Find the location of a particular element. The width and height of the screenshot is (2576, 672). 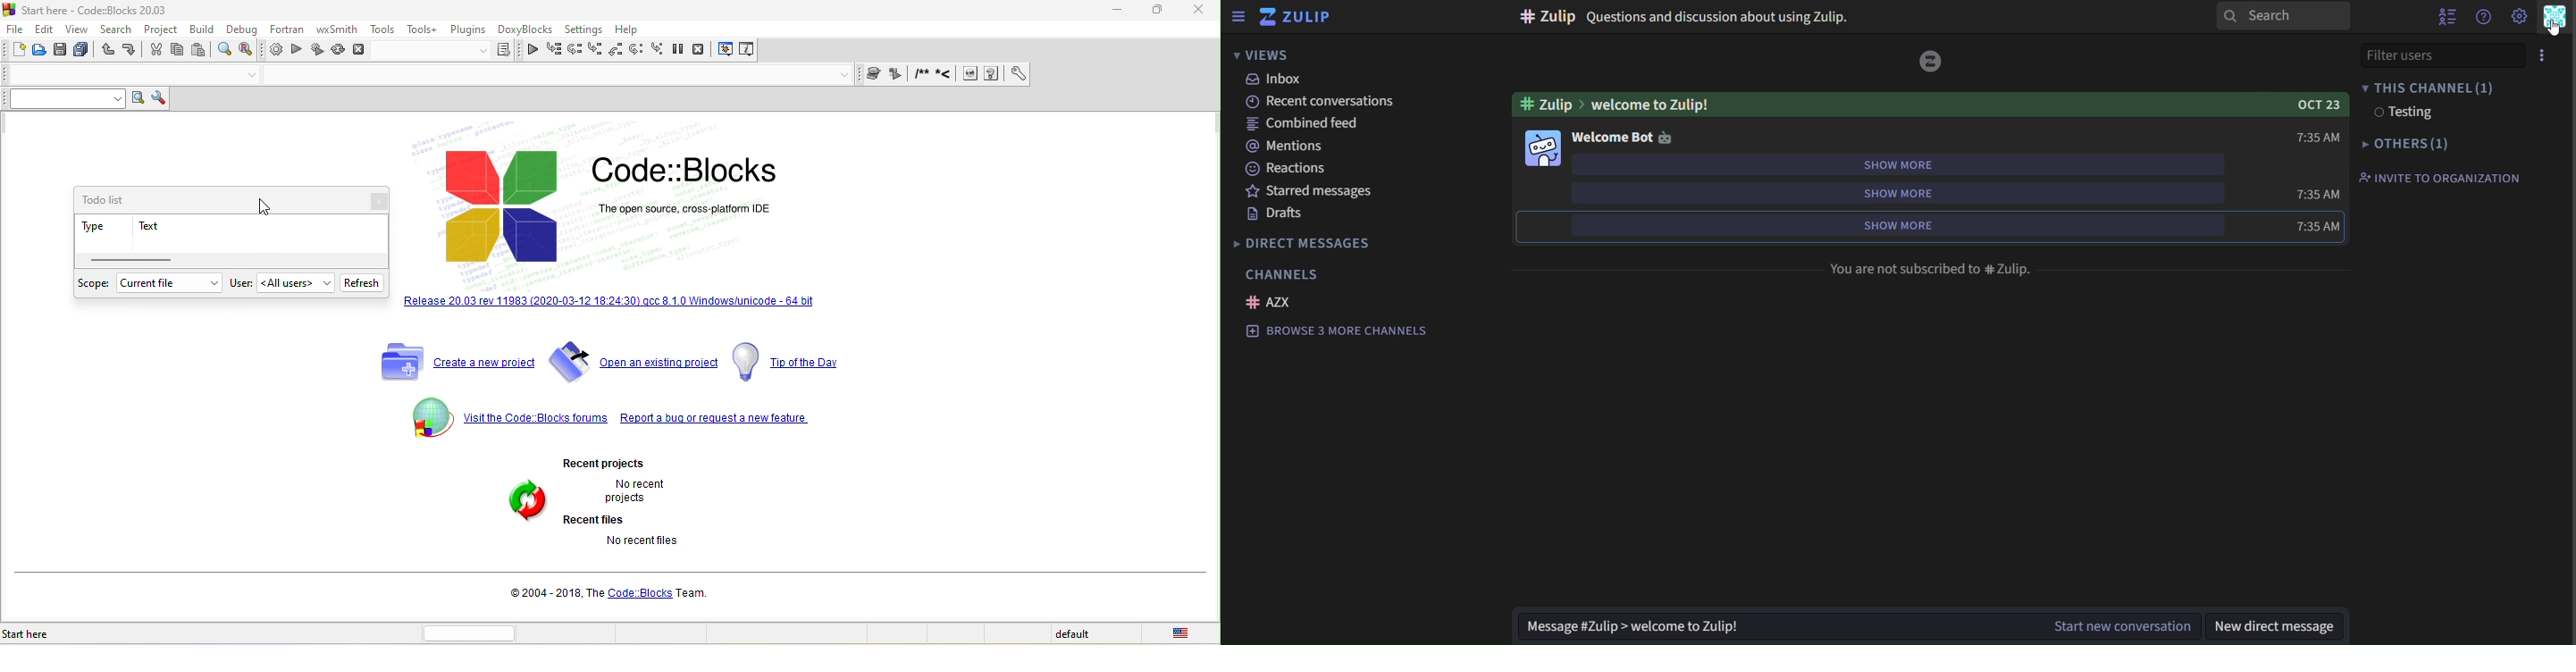

rebuild  is located at coordinates (340, 51).